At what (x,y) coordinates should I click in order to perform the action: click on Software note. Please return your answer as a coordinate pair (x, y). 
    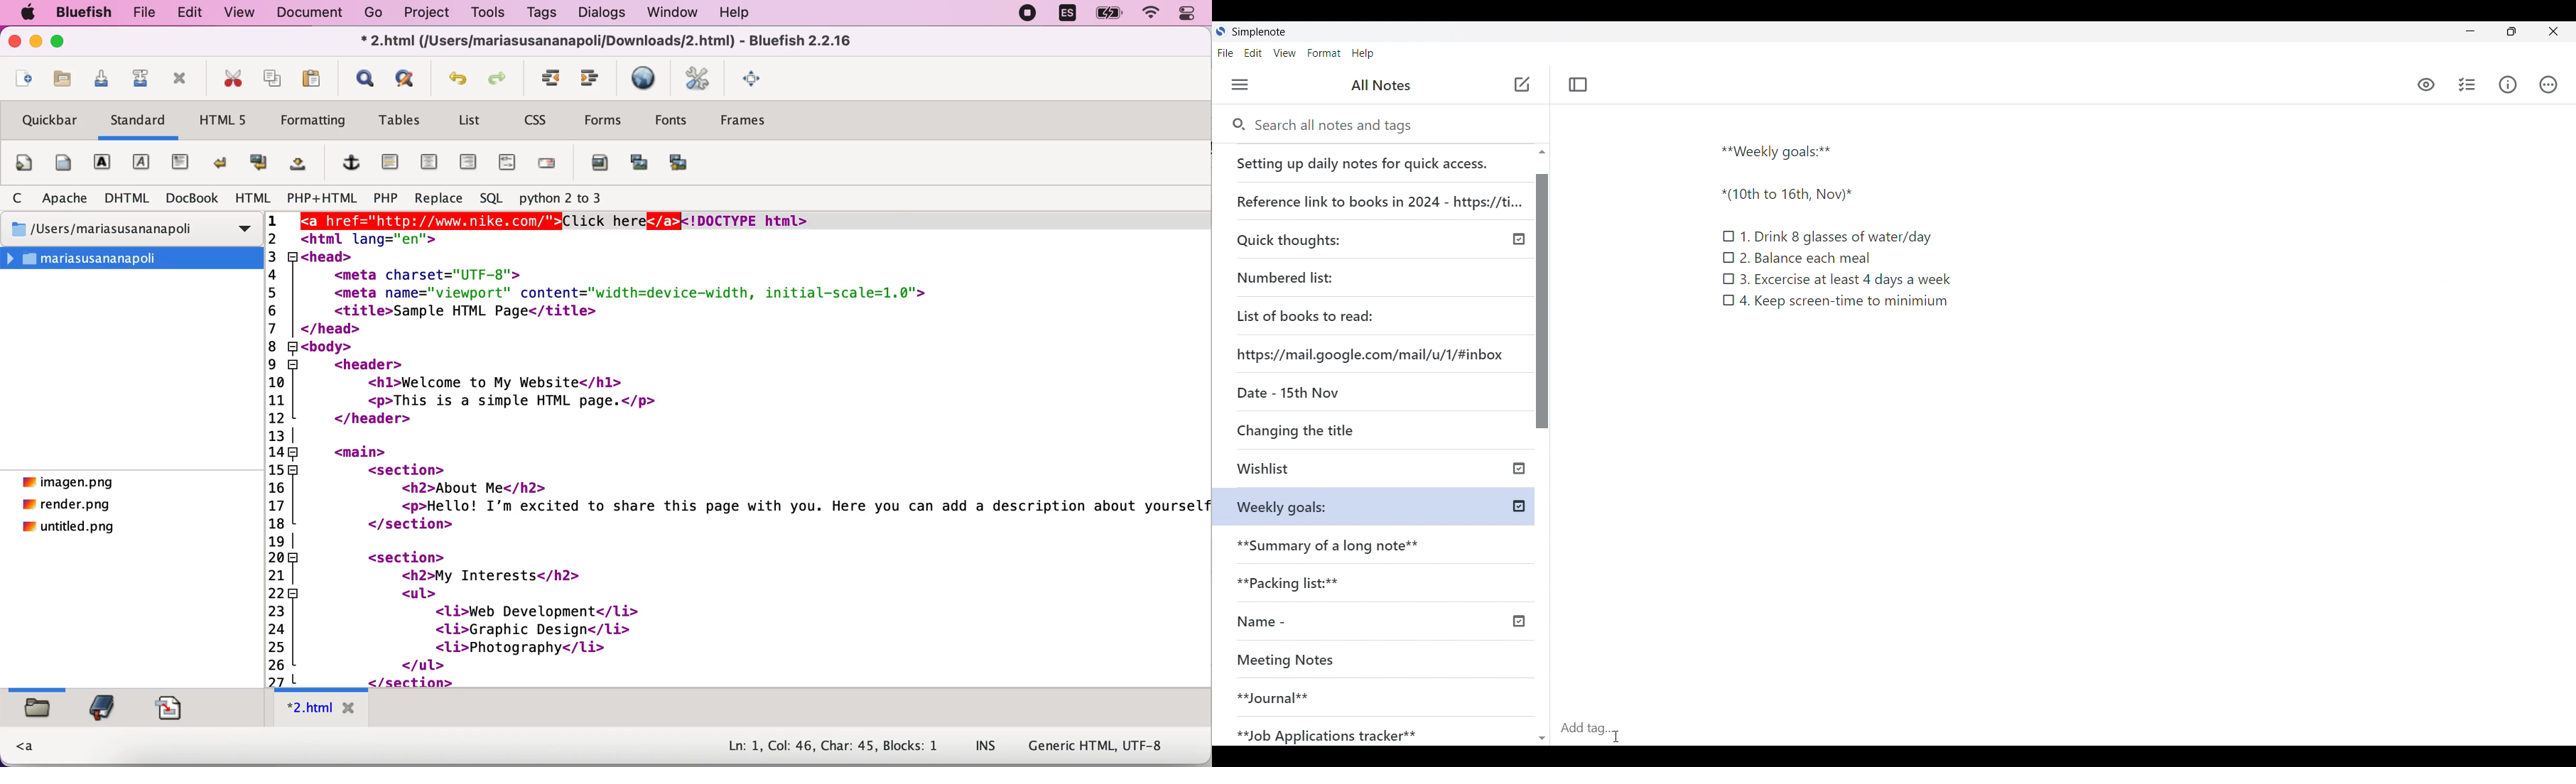
    Looking at the image, I should click on (1262, 31).